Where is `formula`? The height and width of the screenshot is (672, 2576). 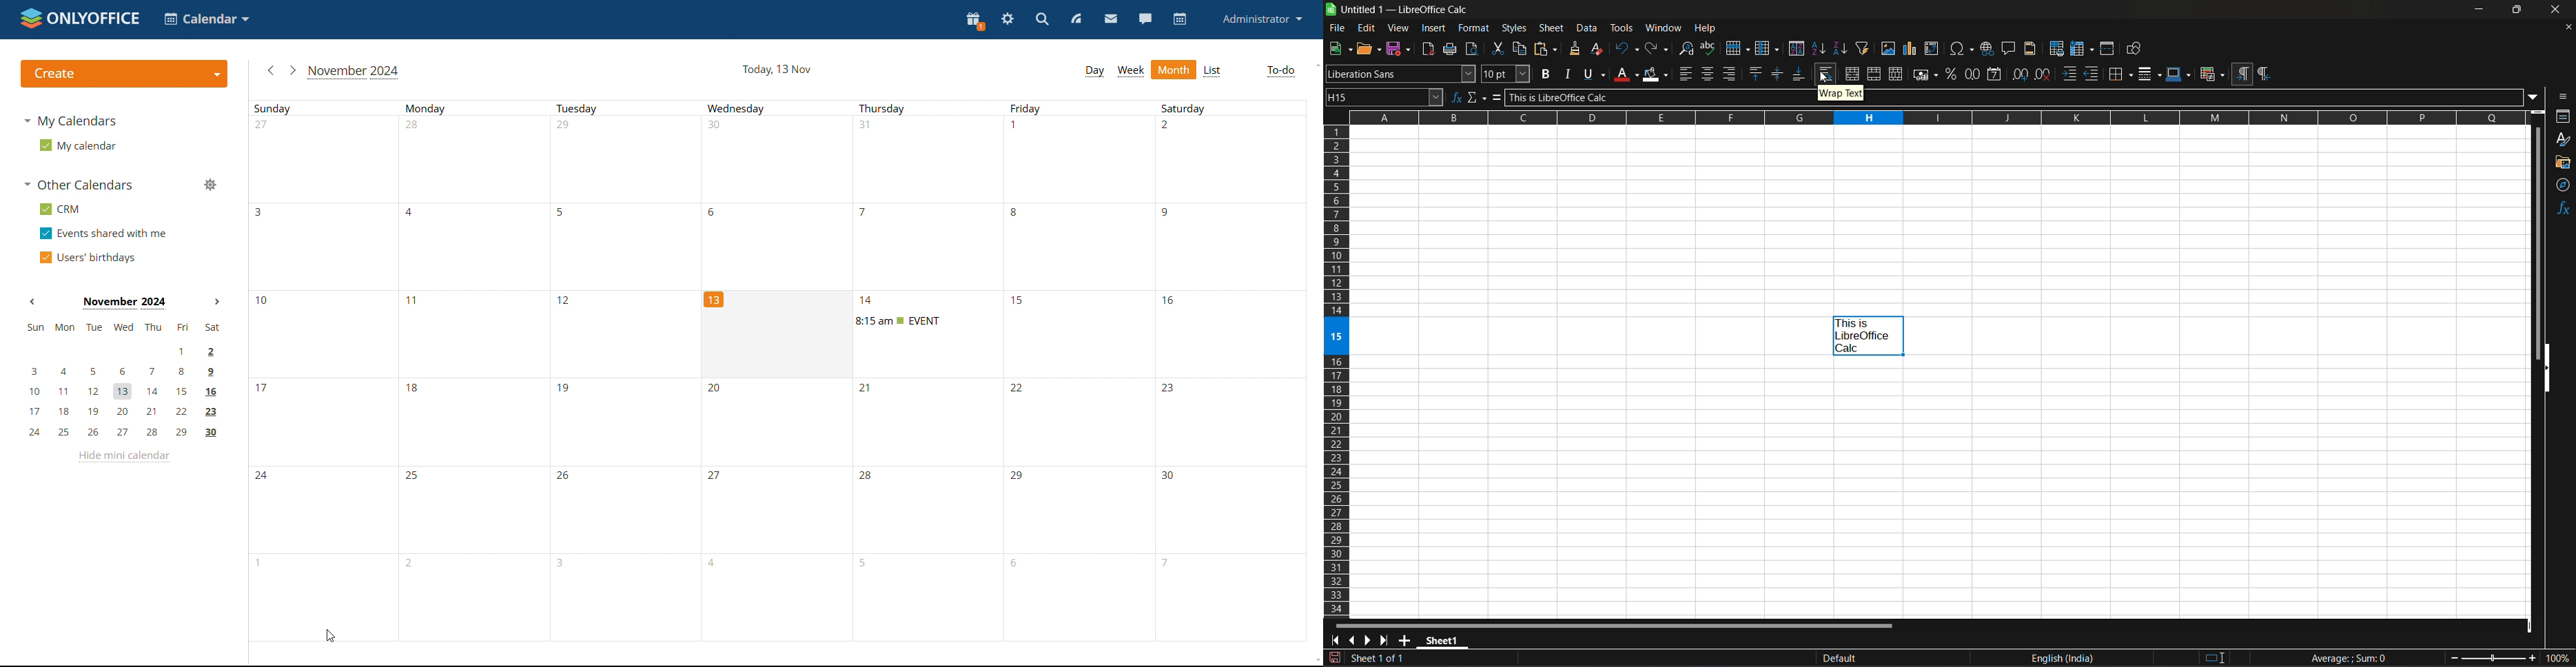
formula is located at coordinates (1494, 98).